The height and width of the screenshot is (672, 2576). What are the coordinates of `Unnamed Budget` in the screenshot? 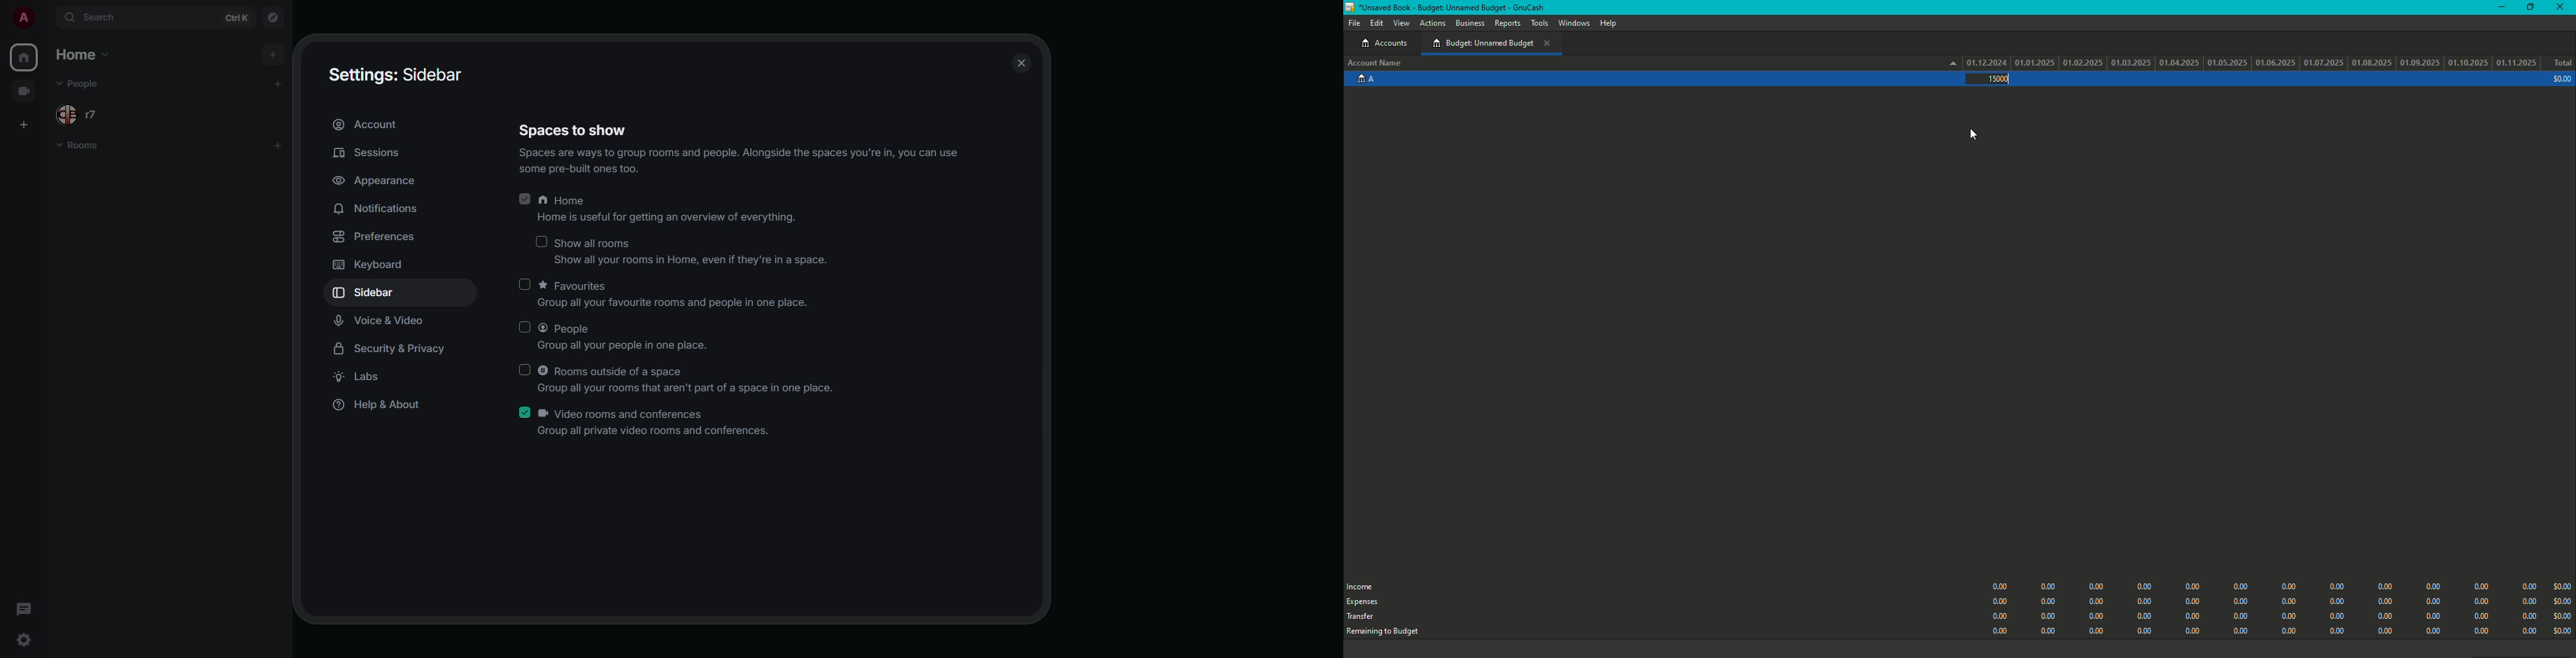 It's located at (1491, 43).